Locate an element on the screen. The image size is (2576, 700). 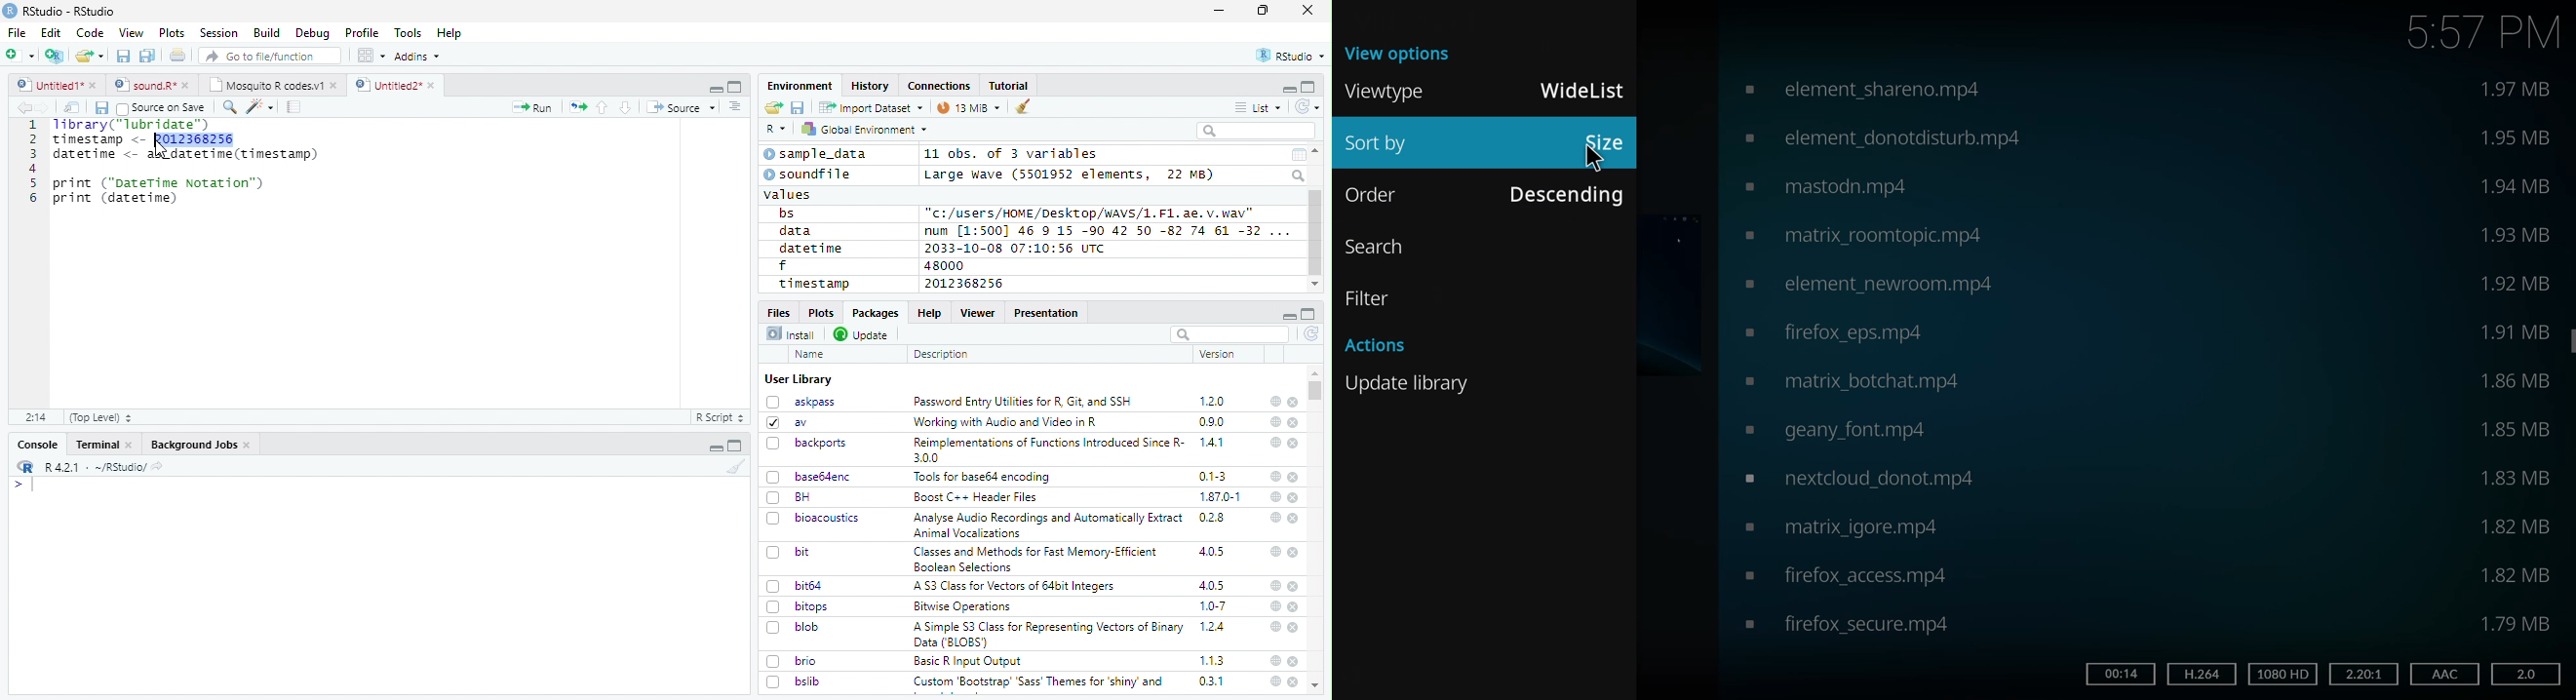
Large wave (5501952 elements, 22 MB) is located at coordinates (1072, 175).